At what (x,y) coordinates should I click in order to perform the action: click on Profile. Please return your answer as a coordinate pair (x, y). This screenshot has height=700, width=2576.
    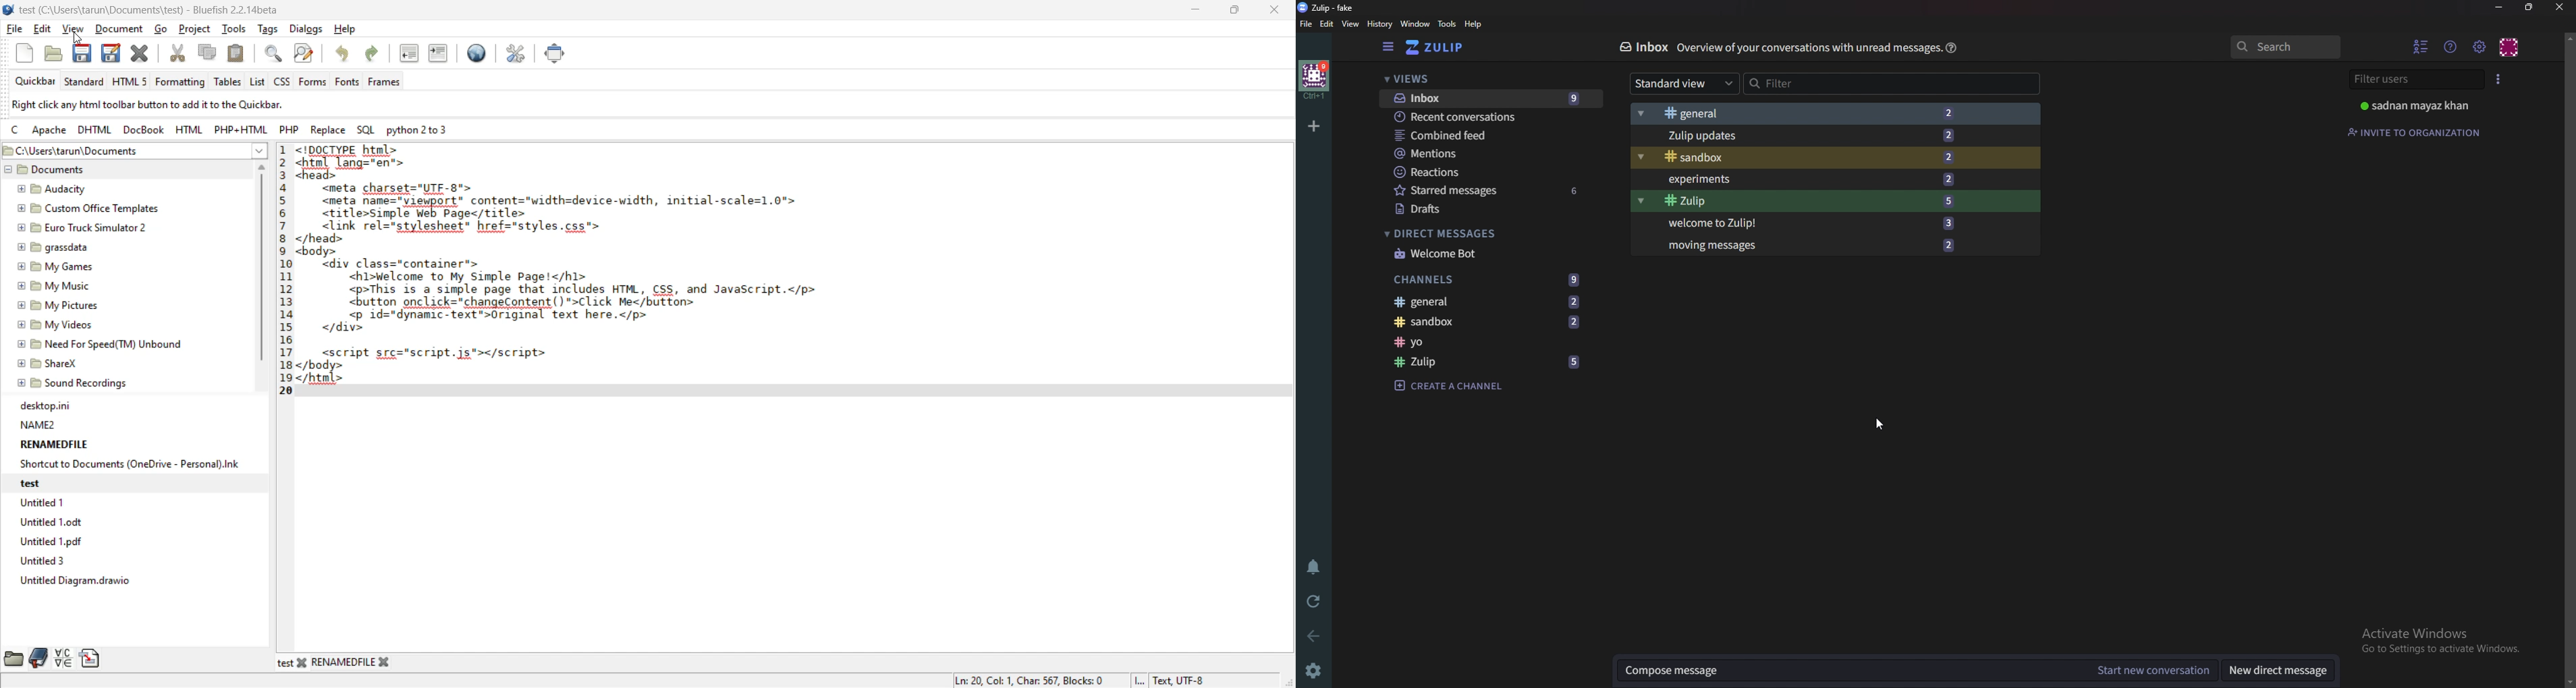
    Looking at the image, I should click on (2510, 48).